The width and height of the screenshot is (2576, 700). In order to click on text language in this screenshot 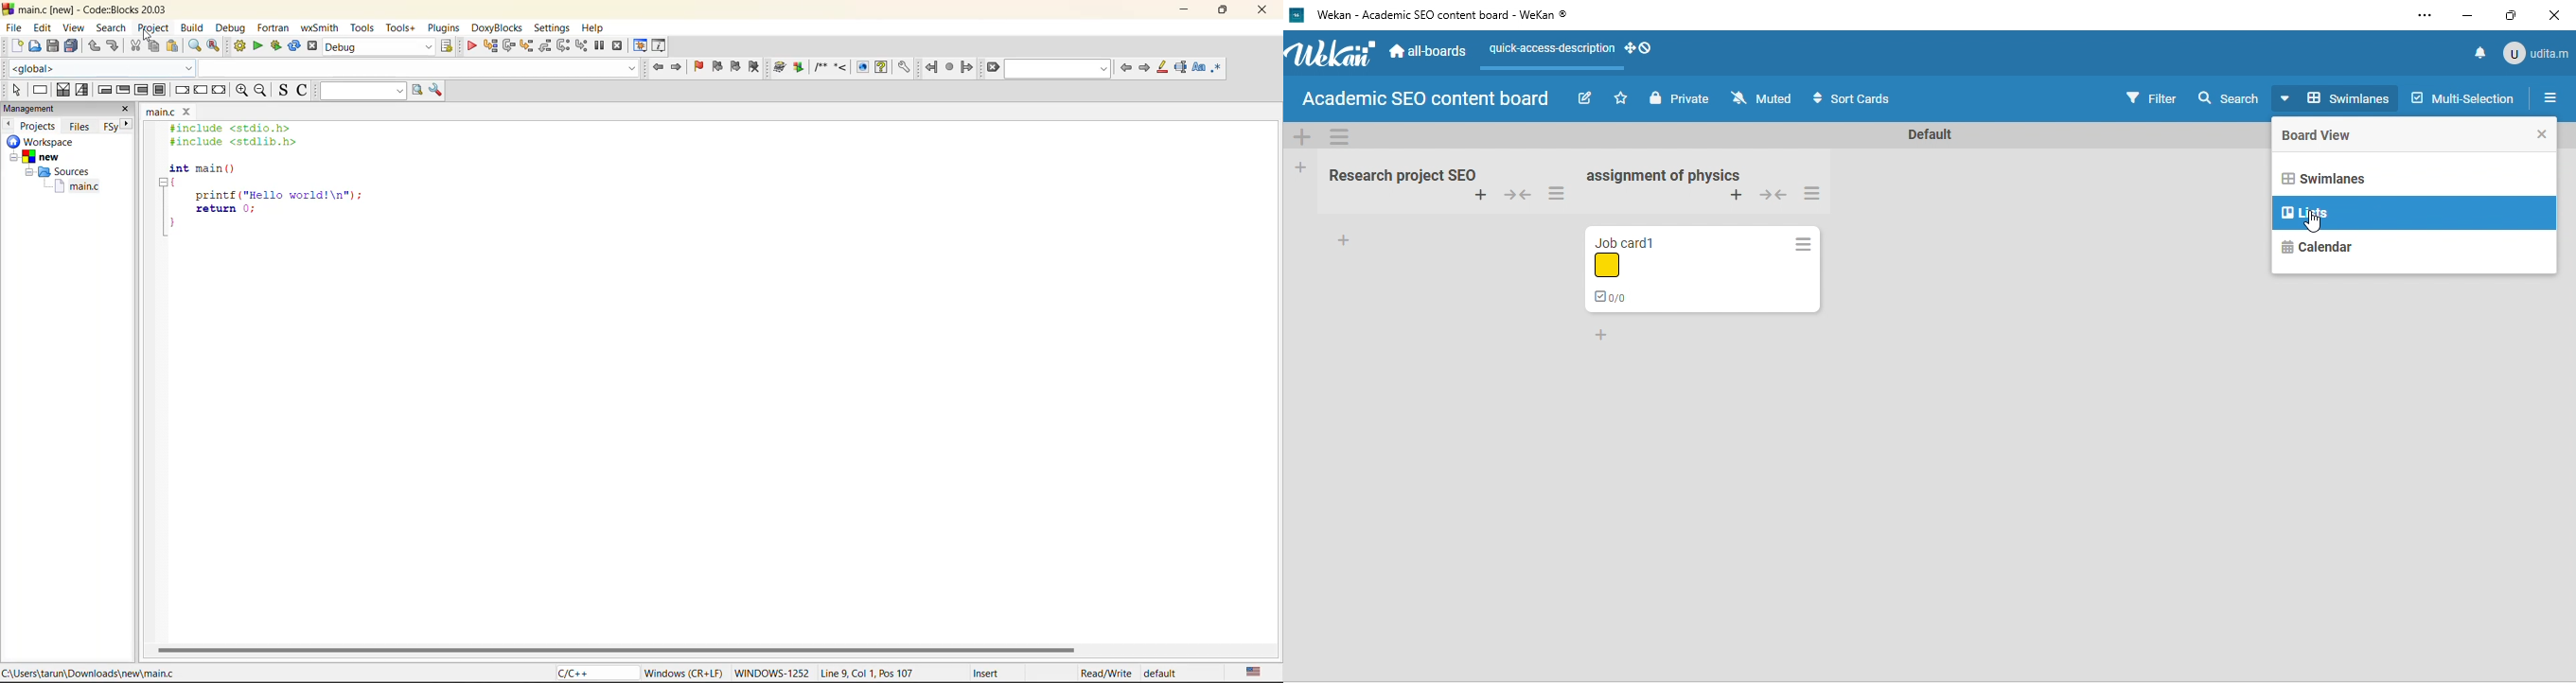, I will do `click(1254, 670)`.